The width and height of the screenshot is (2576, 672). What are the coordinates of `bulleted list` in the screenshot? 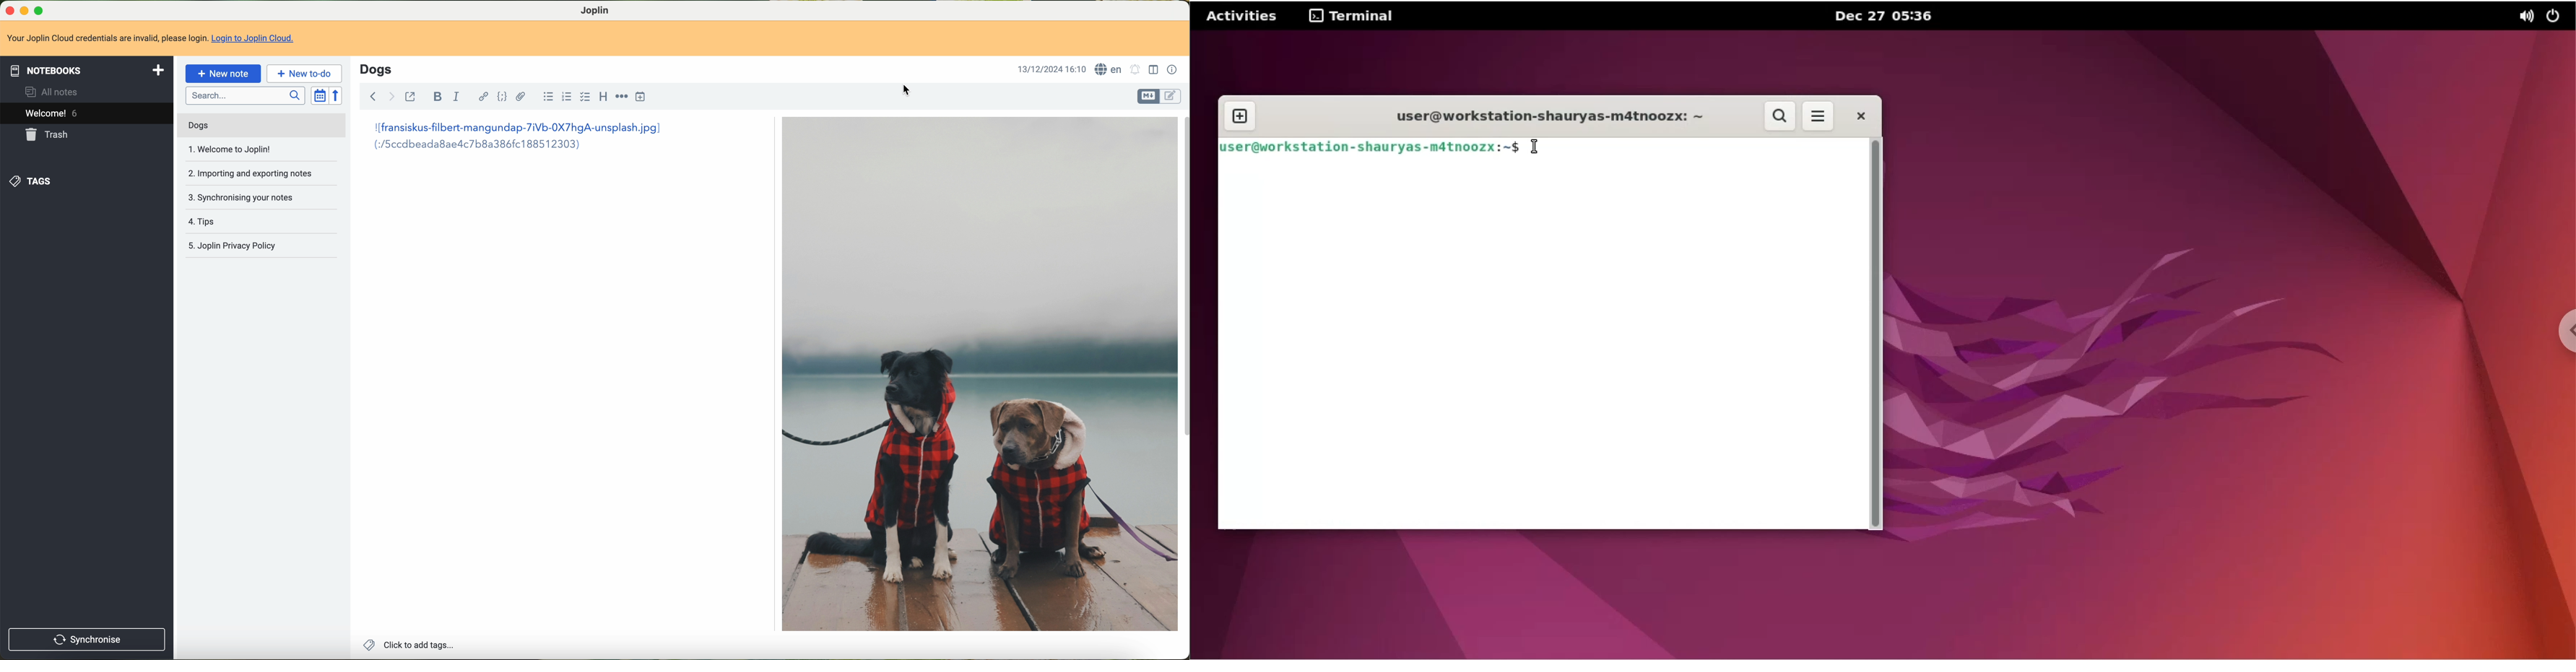 It's located at (546, 98).